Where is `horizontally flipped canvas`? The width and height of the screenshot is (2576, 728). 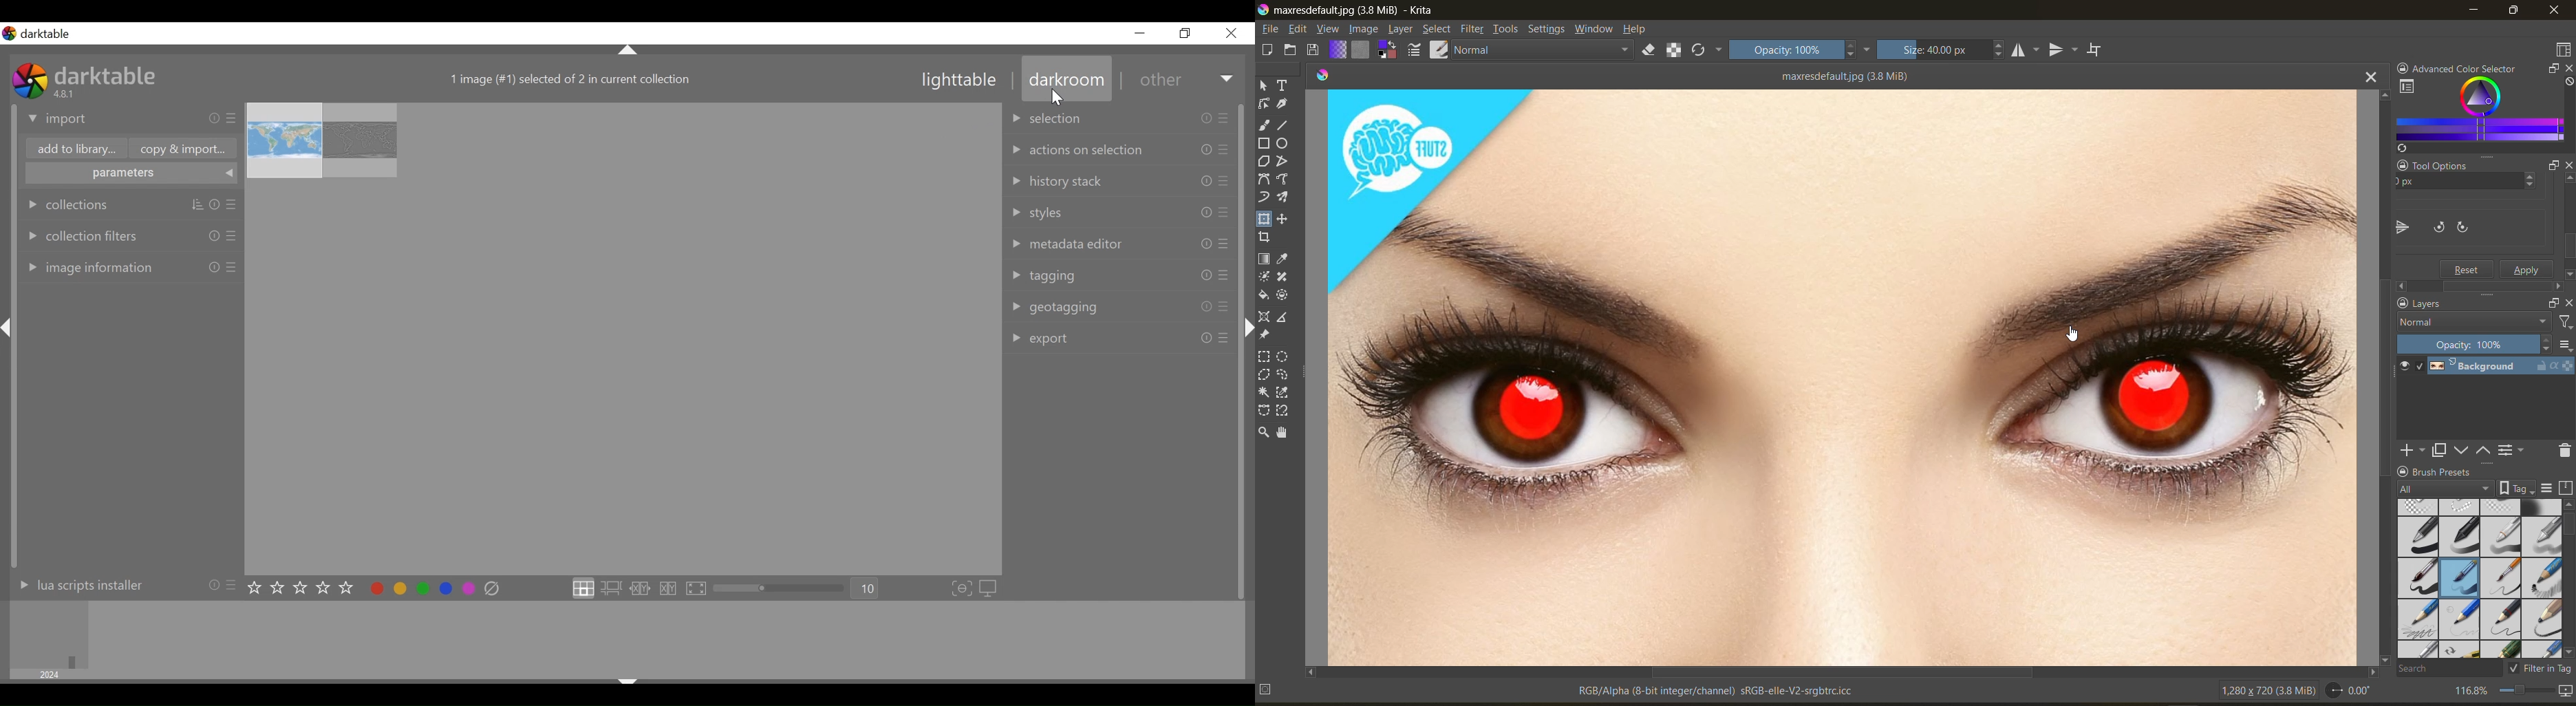
horizontally flipped canvas is located at coordinates (1842, 377).